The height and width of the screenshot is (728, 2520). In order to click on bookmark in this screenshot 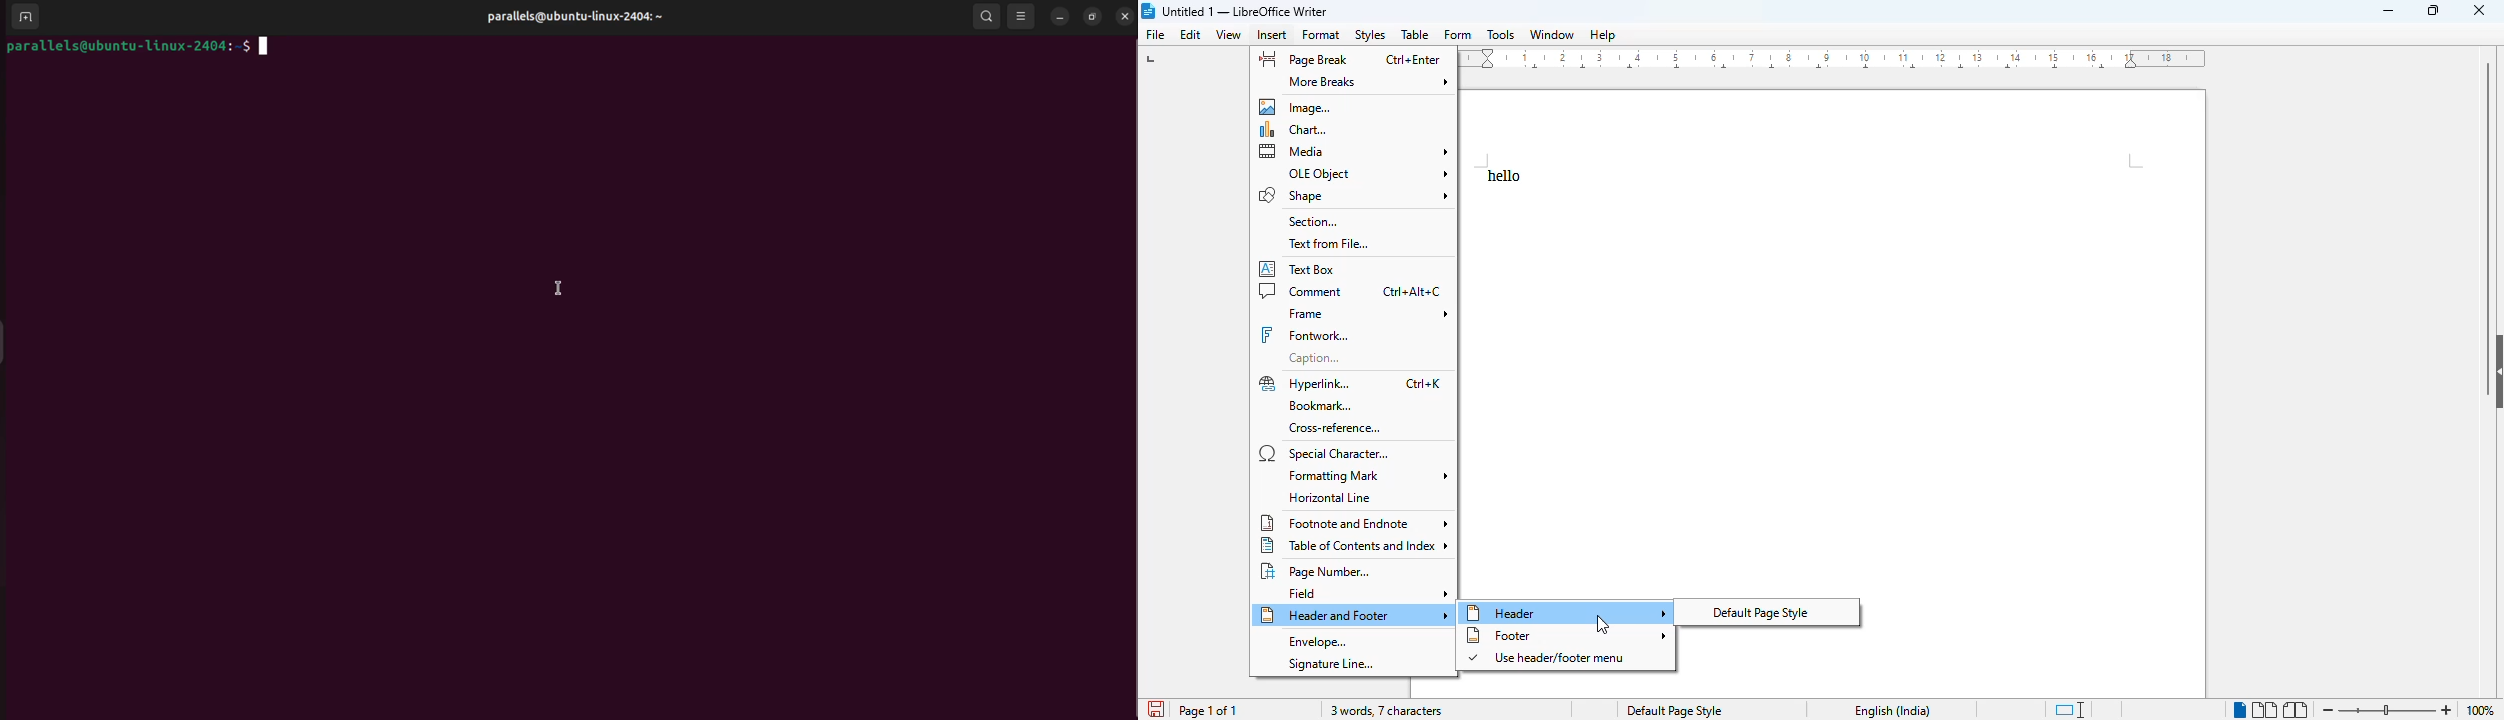, I will do `click(1322, 405)`.